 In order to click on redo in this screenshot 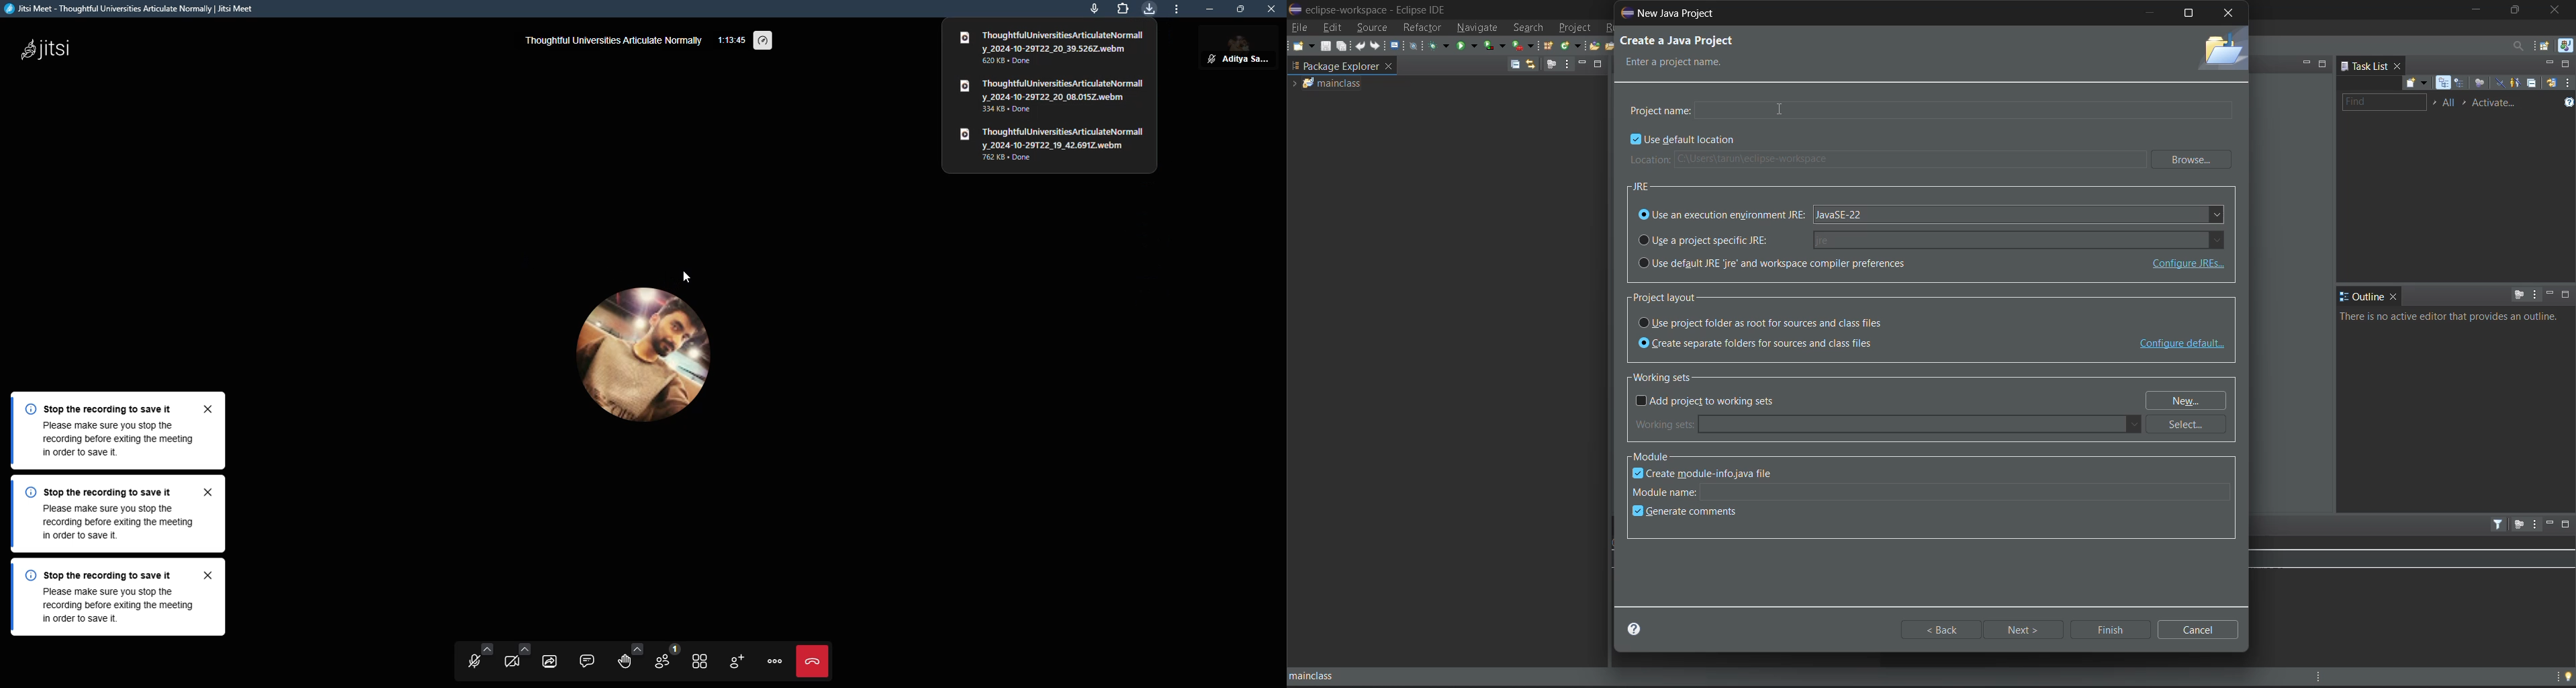, I will do `click(1376, 45)`.